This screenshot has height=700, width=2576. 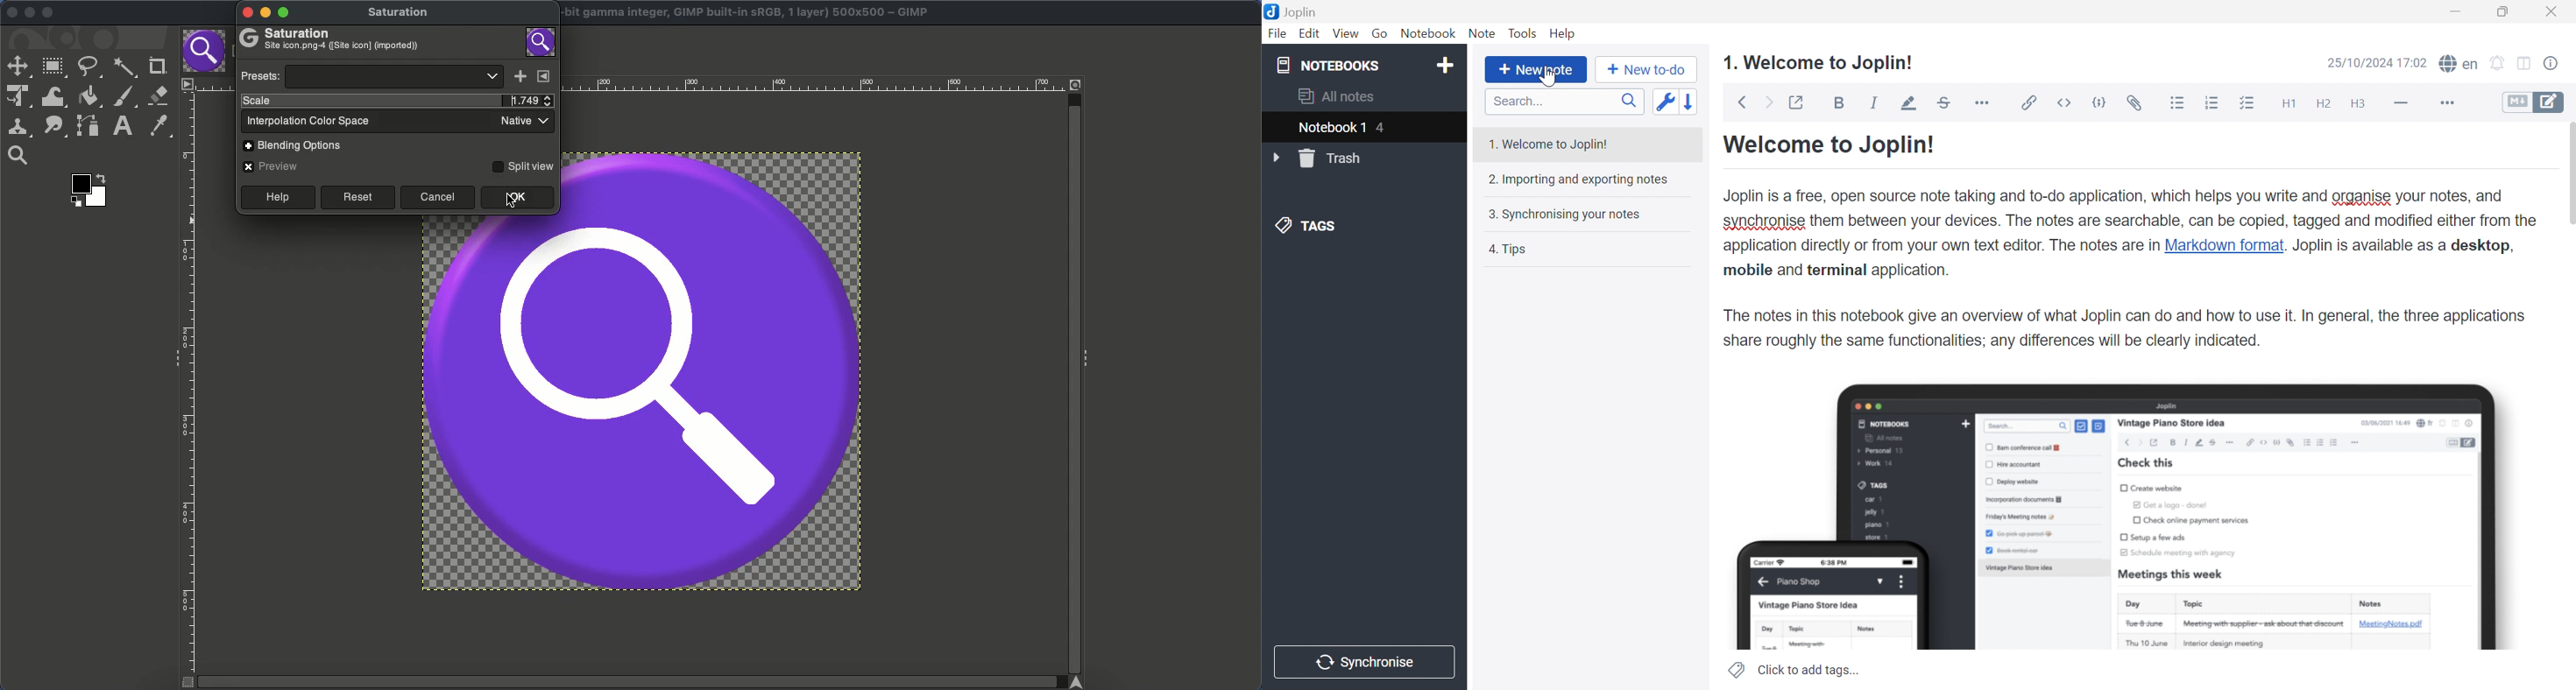 What do you see at coordinates (2570, 172) in the screenshot?
I see `scroll bar` at bounding box center [2570, 172].